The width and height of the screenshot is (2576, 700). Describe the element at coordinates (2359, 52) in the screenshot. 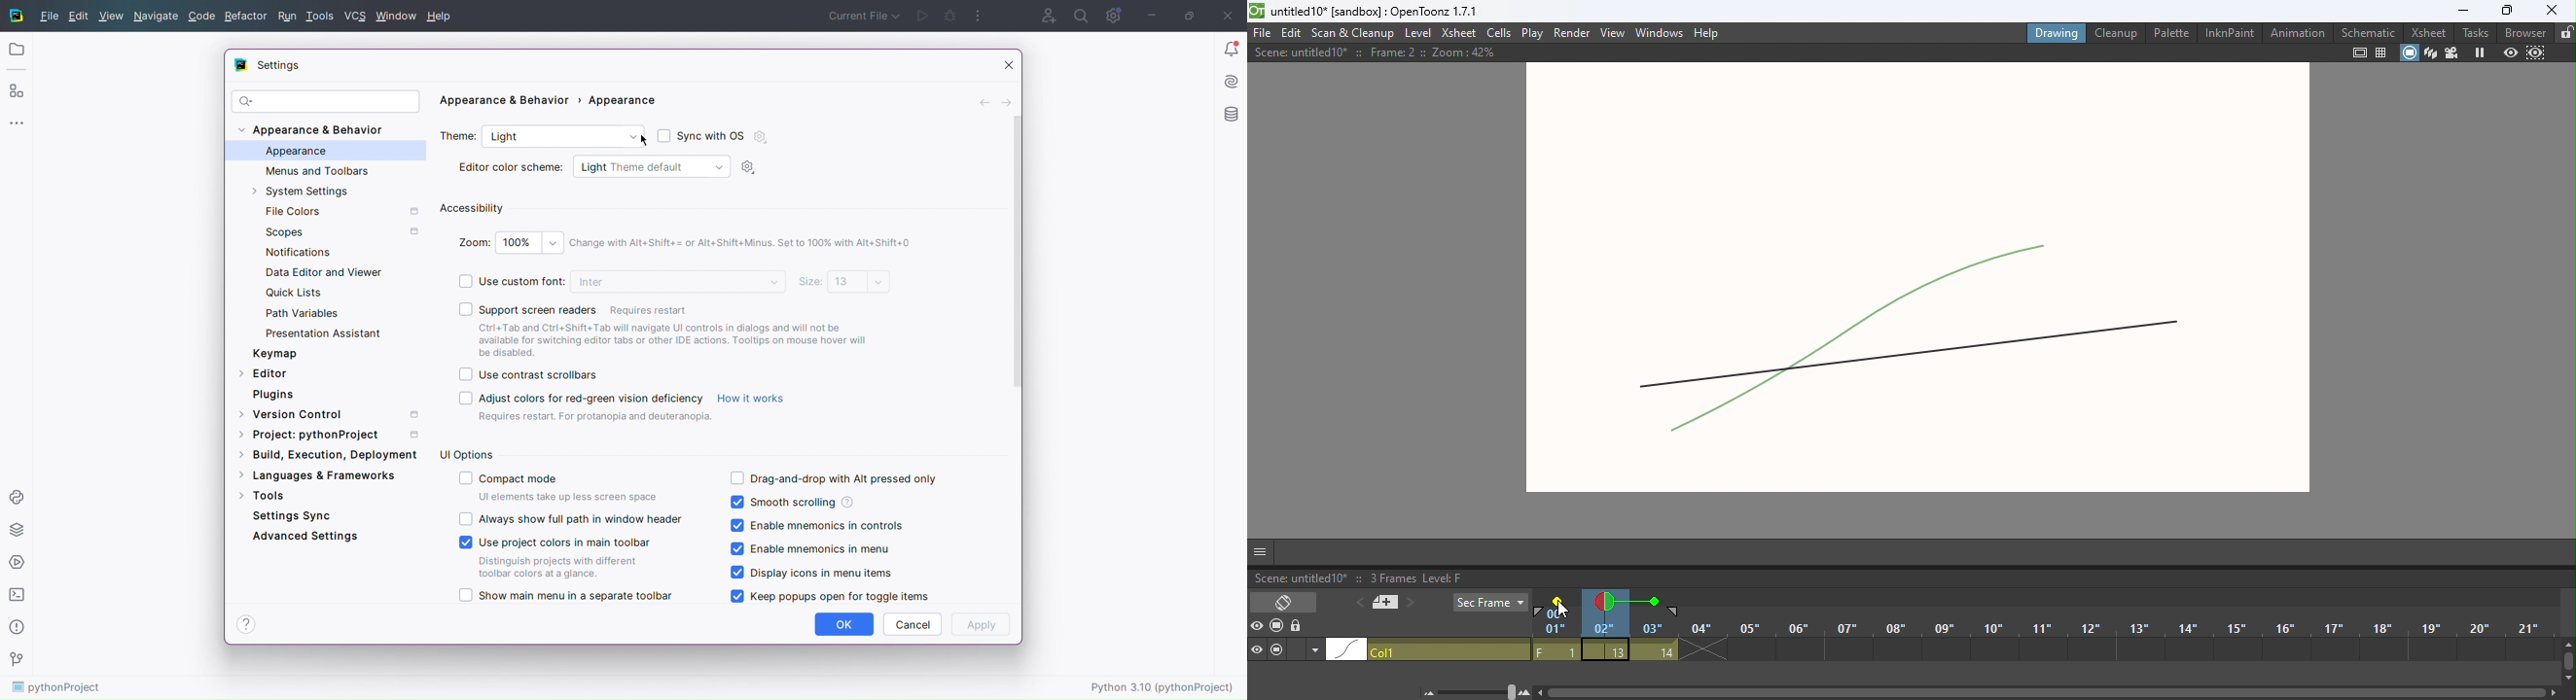

I see `safe area` at that location.